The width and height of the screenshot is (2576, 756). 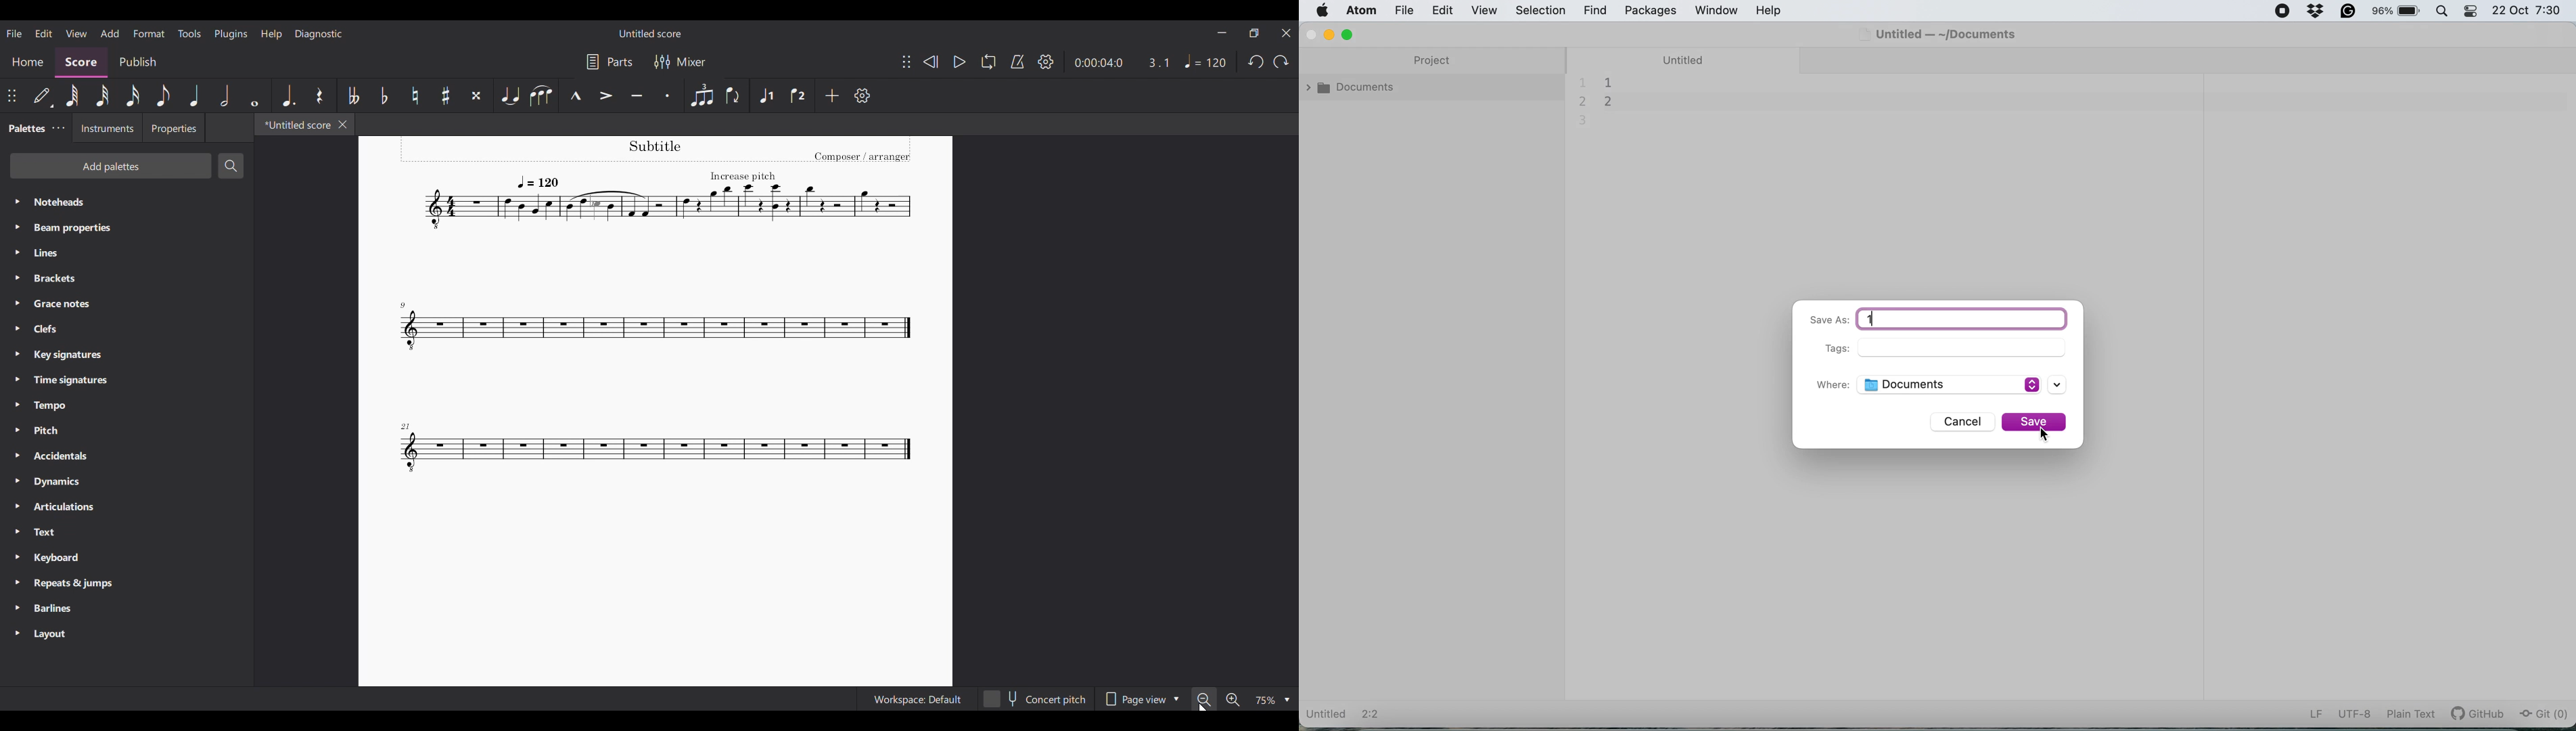 I want to click on grammarly, so click(x=2348, y=12).